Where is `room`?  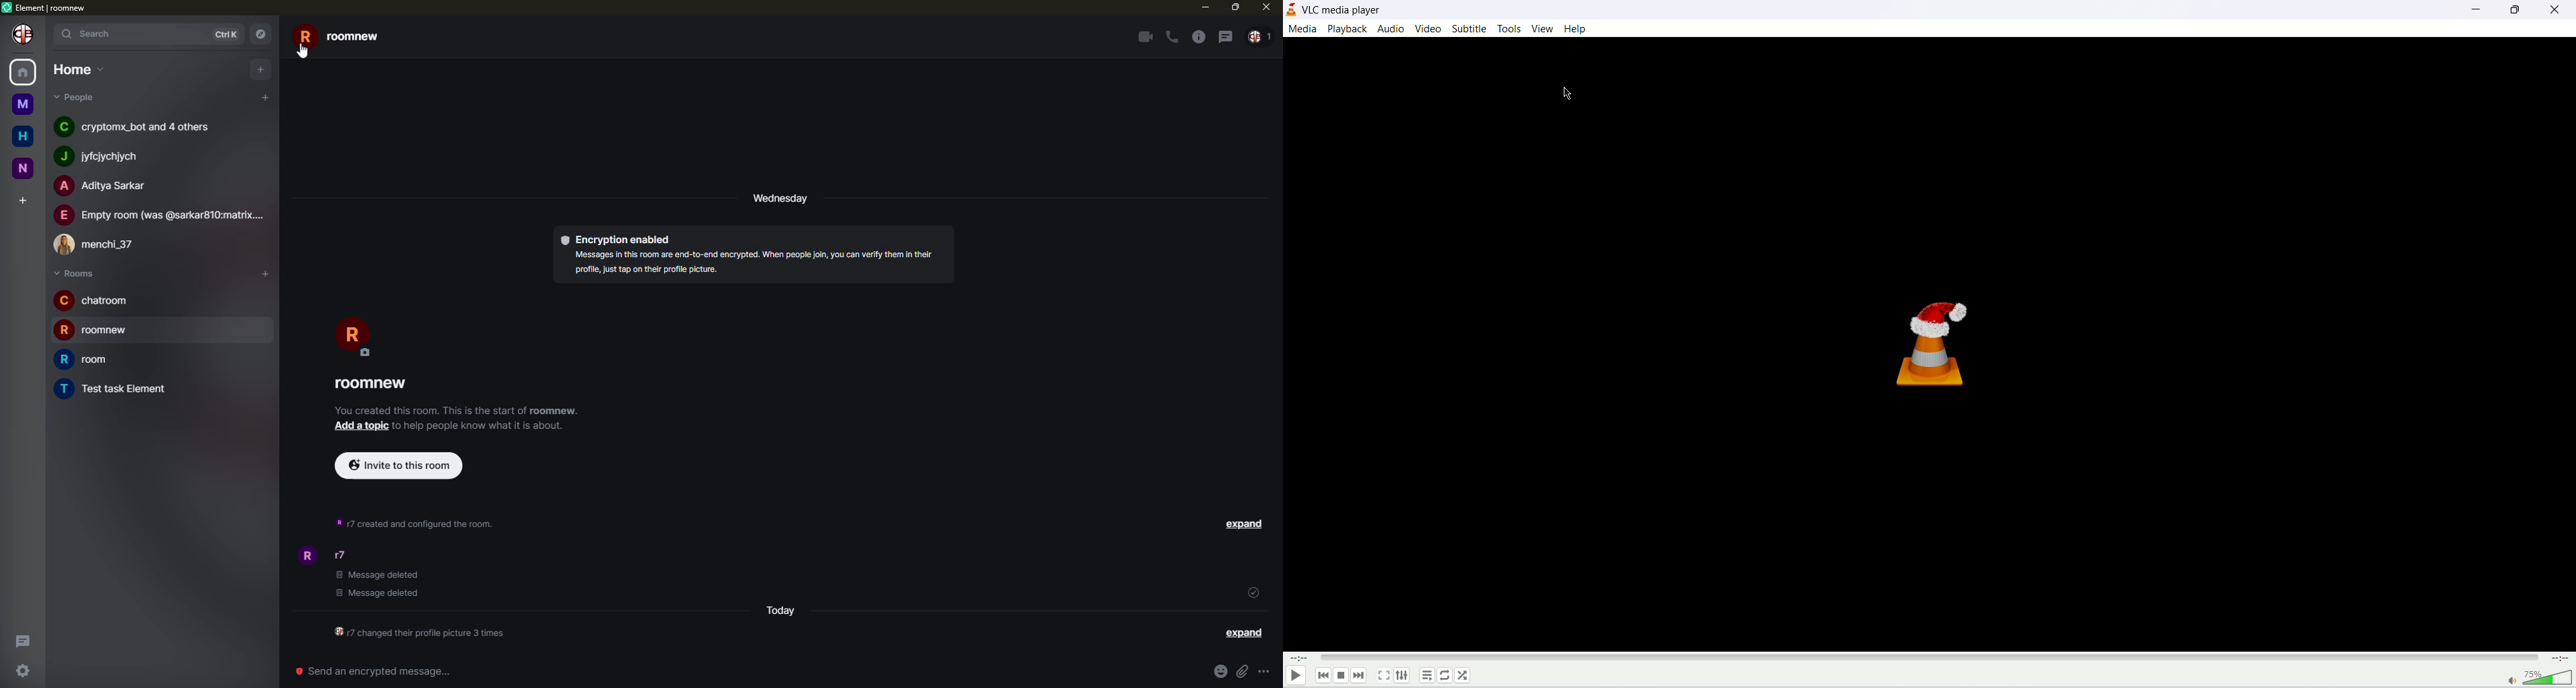 room is located at coordinates (102, 332).